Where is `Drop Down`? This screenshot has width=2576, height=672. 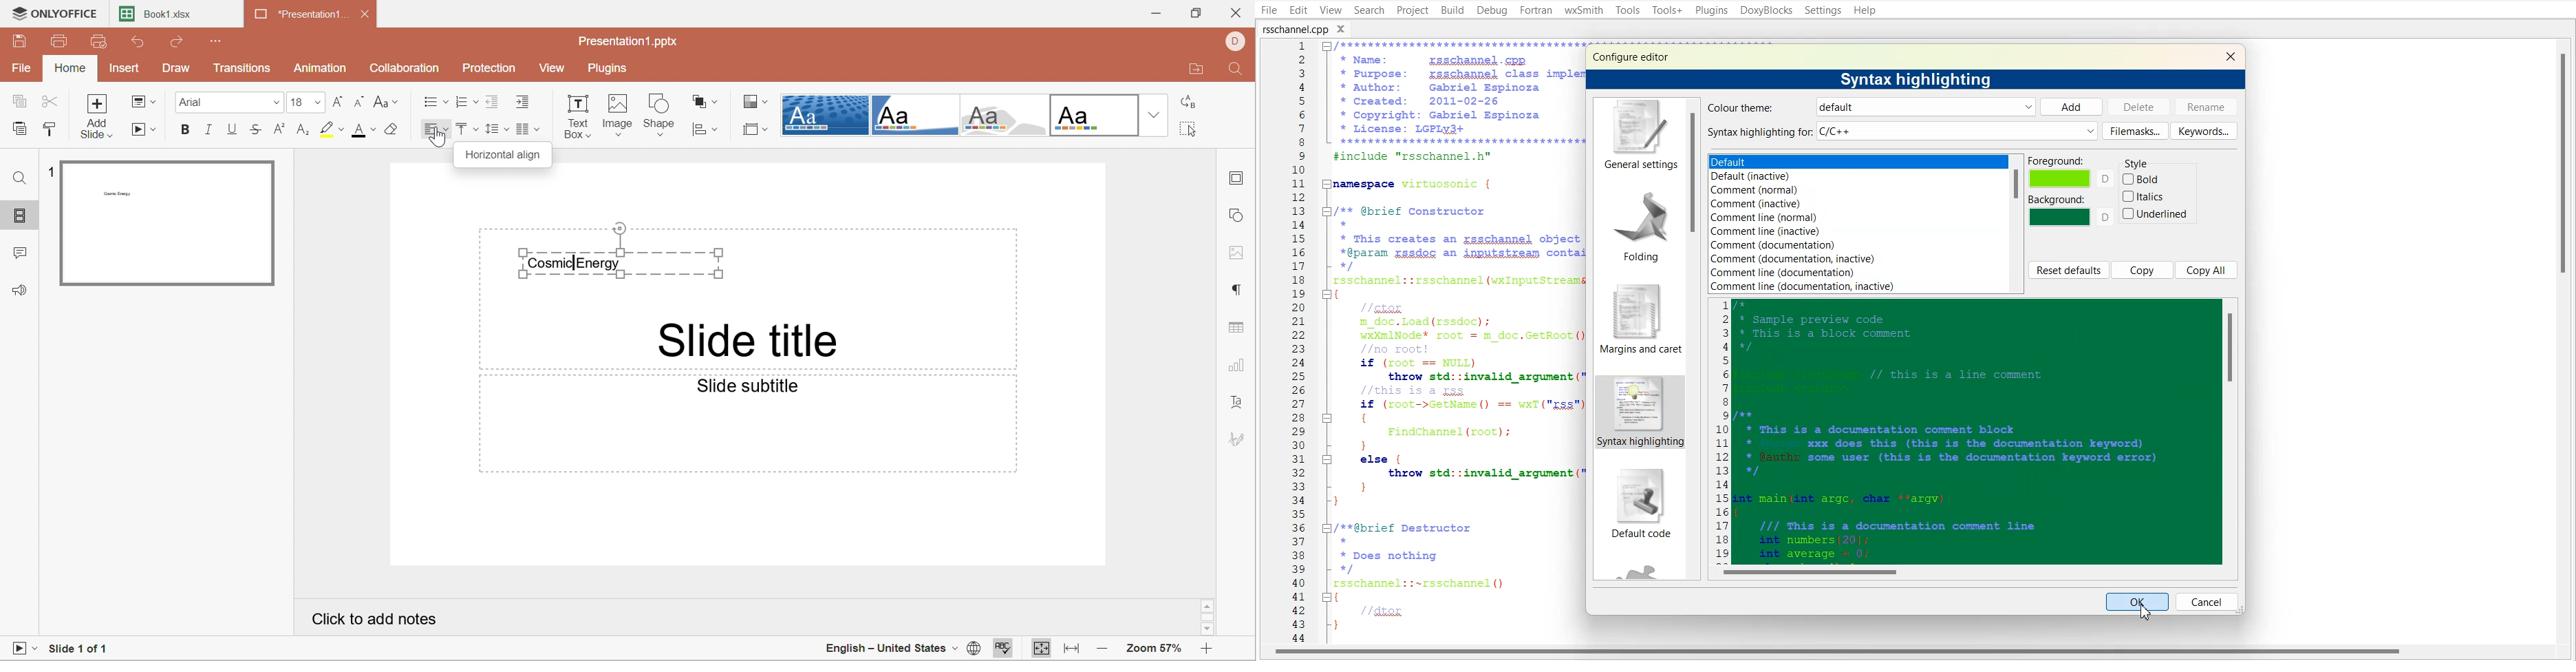
Drop Down is located at coordinates (1154, 113).